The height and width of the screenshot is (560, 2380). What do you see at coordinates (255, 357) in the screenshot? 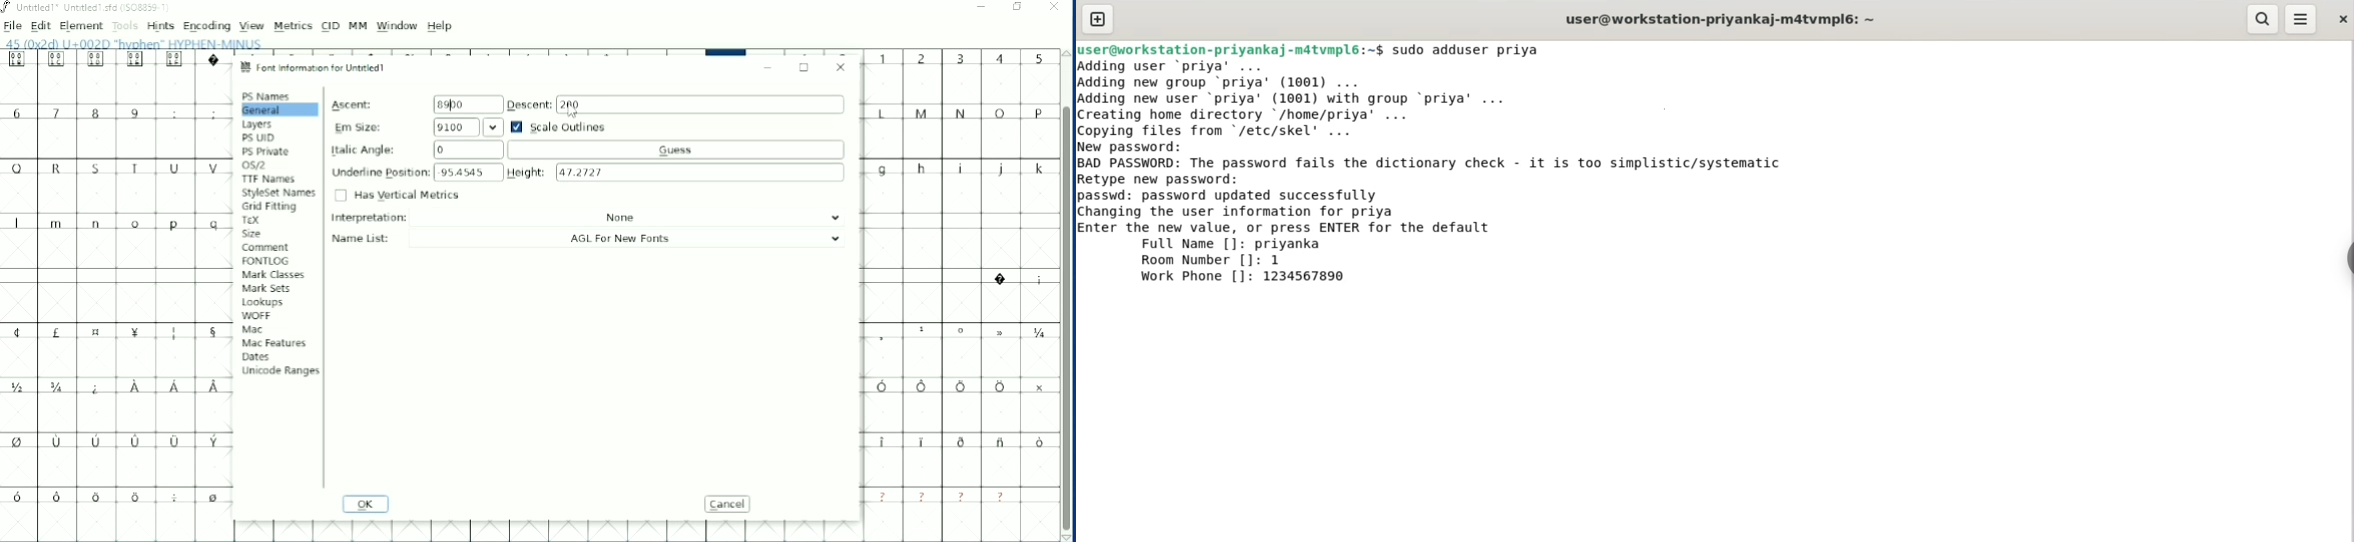
I see `Dates` at bounding box center [255, 357].